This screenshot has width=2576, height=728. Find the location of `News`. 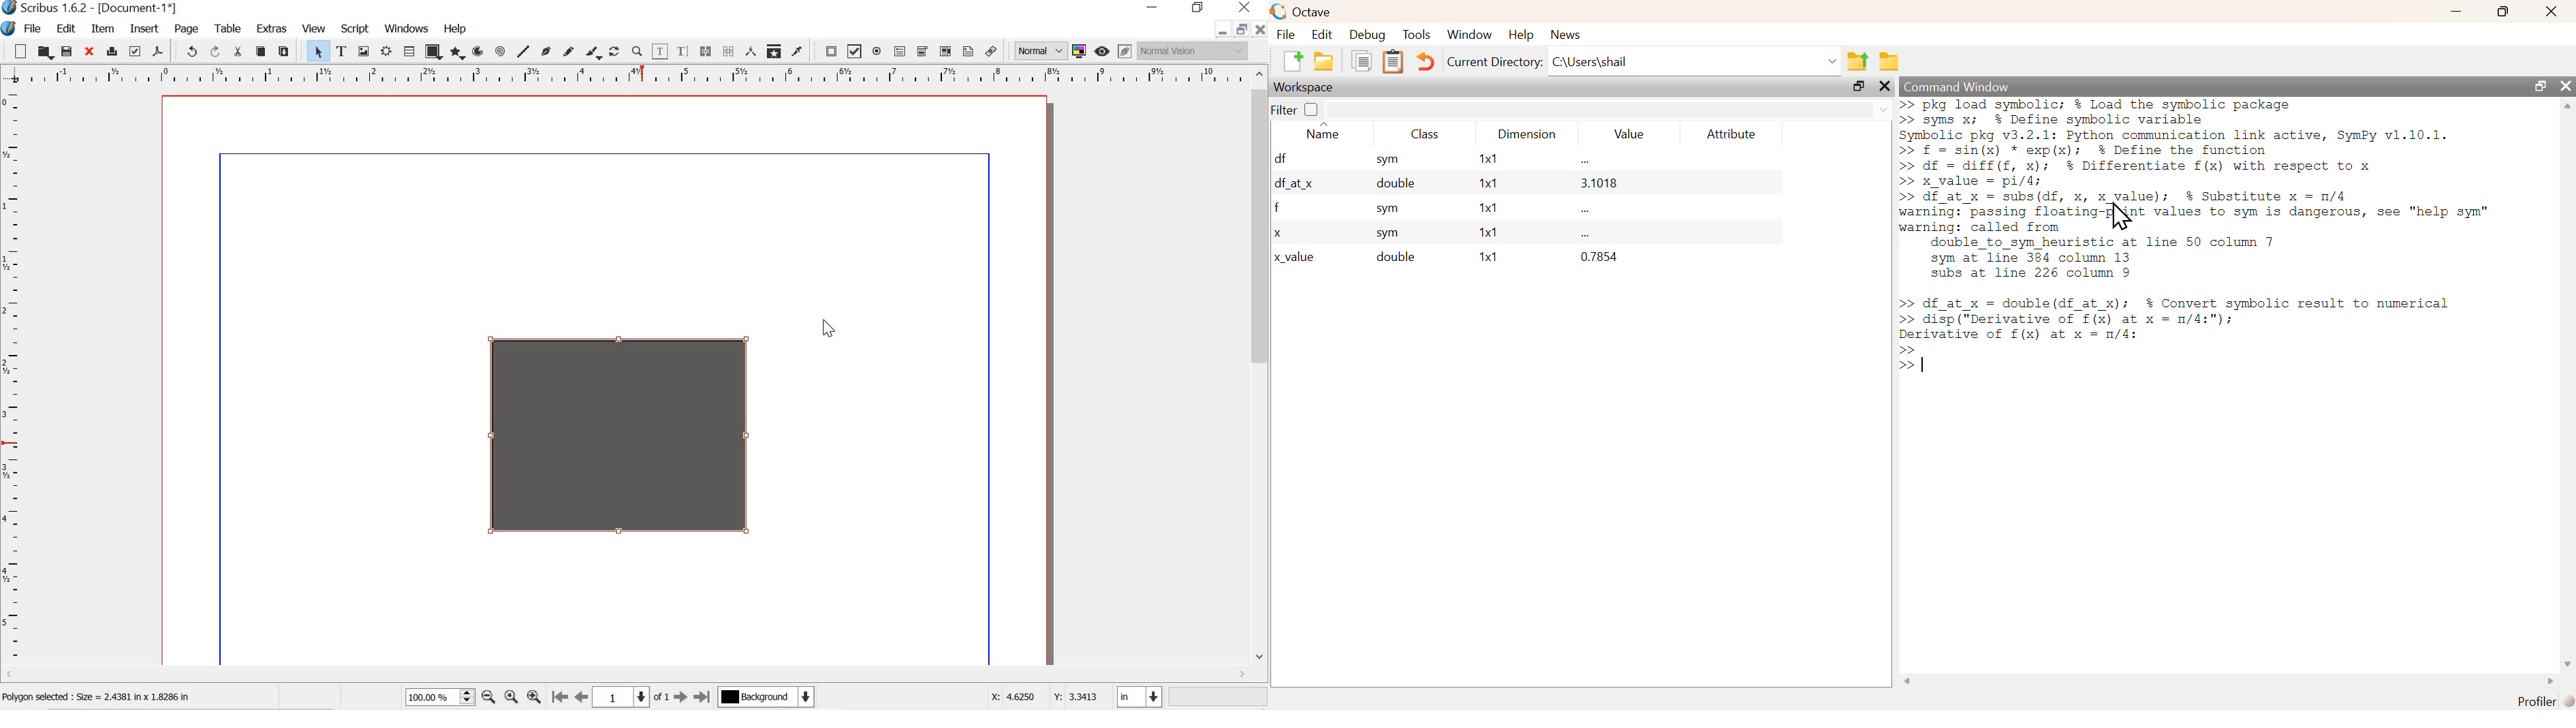

News is located at coordinates (1566, 35).